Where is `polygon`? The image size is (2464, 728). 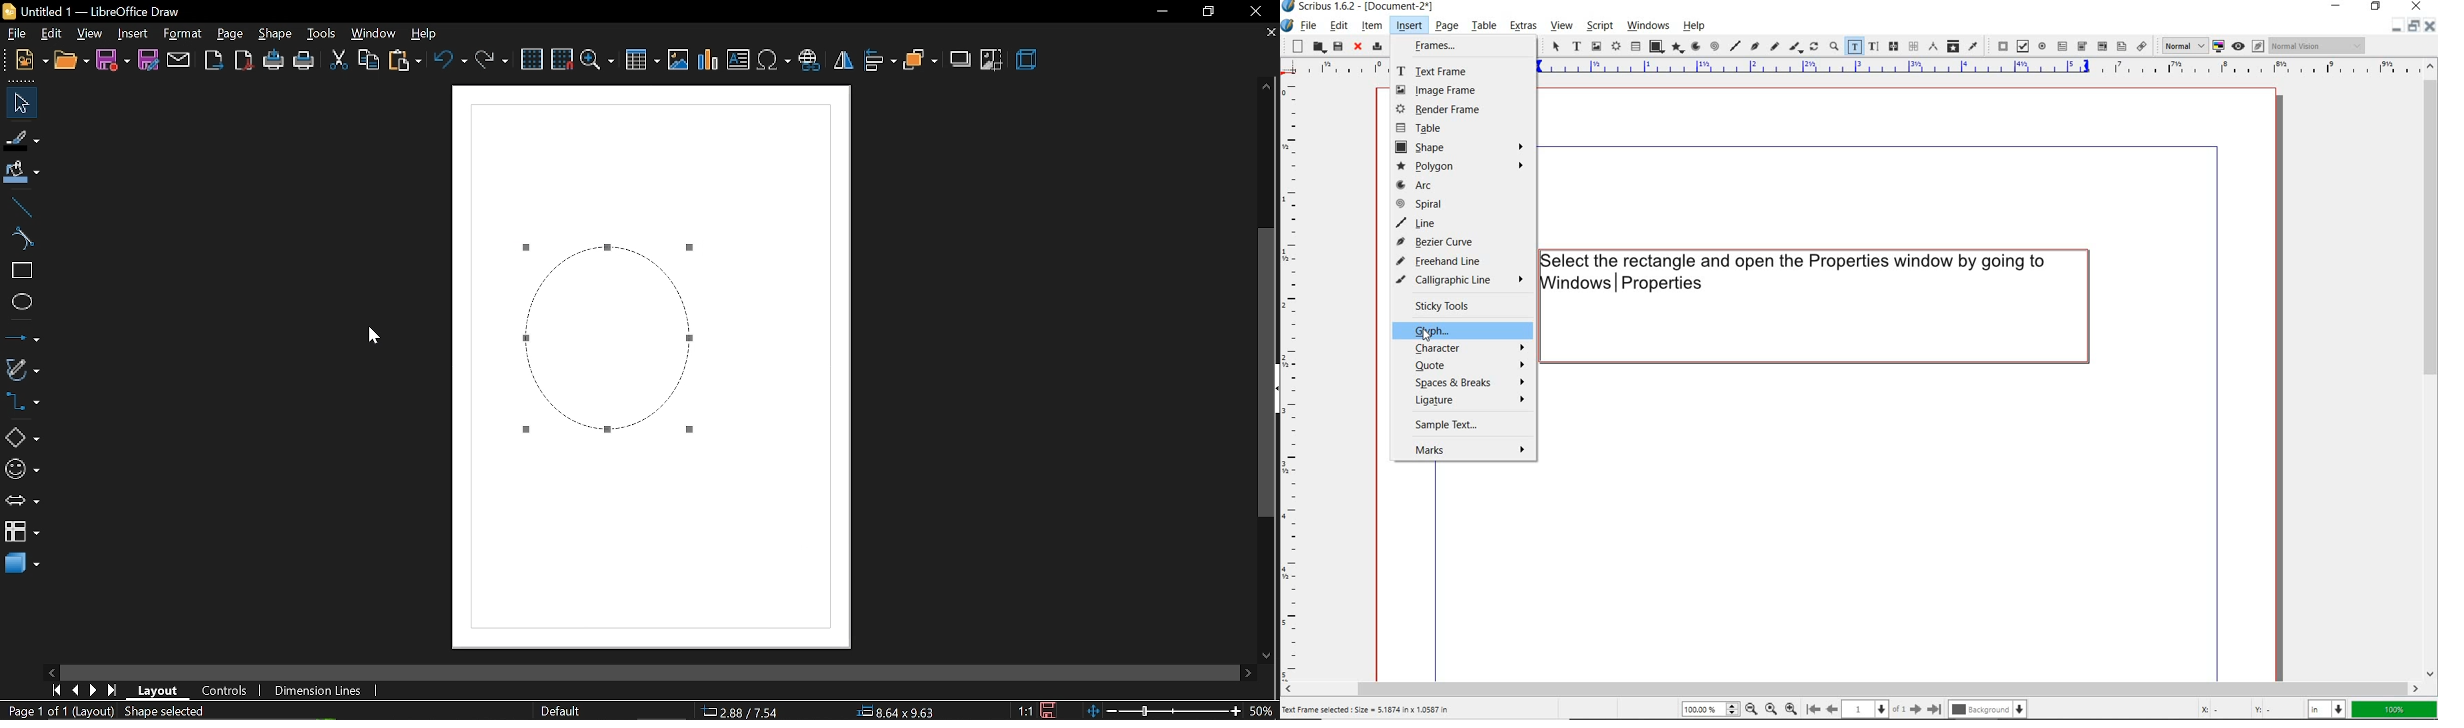
polygon is located at coordinates (1463, 166).